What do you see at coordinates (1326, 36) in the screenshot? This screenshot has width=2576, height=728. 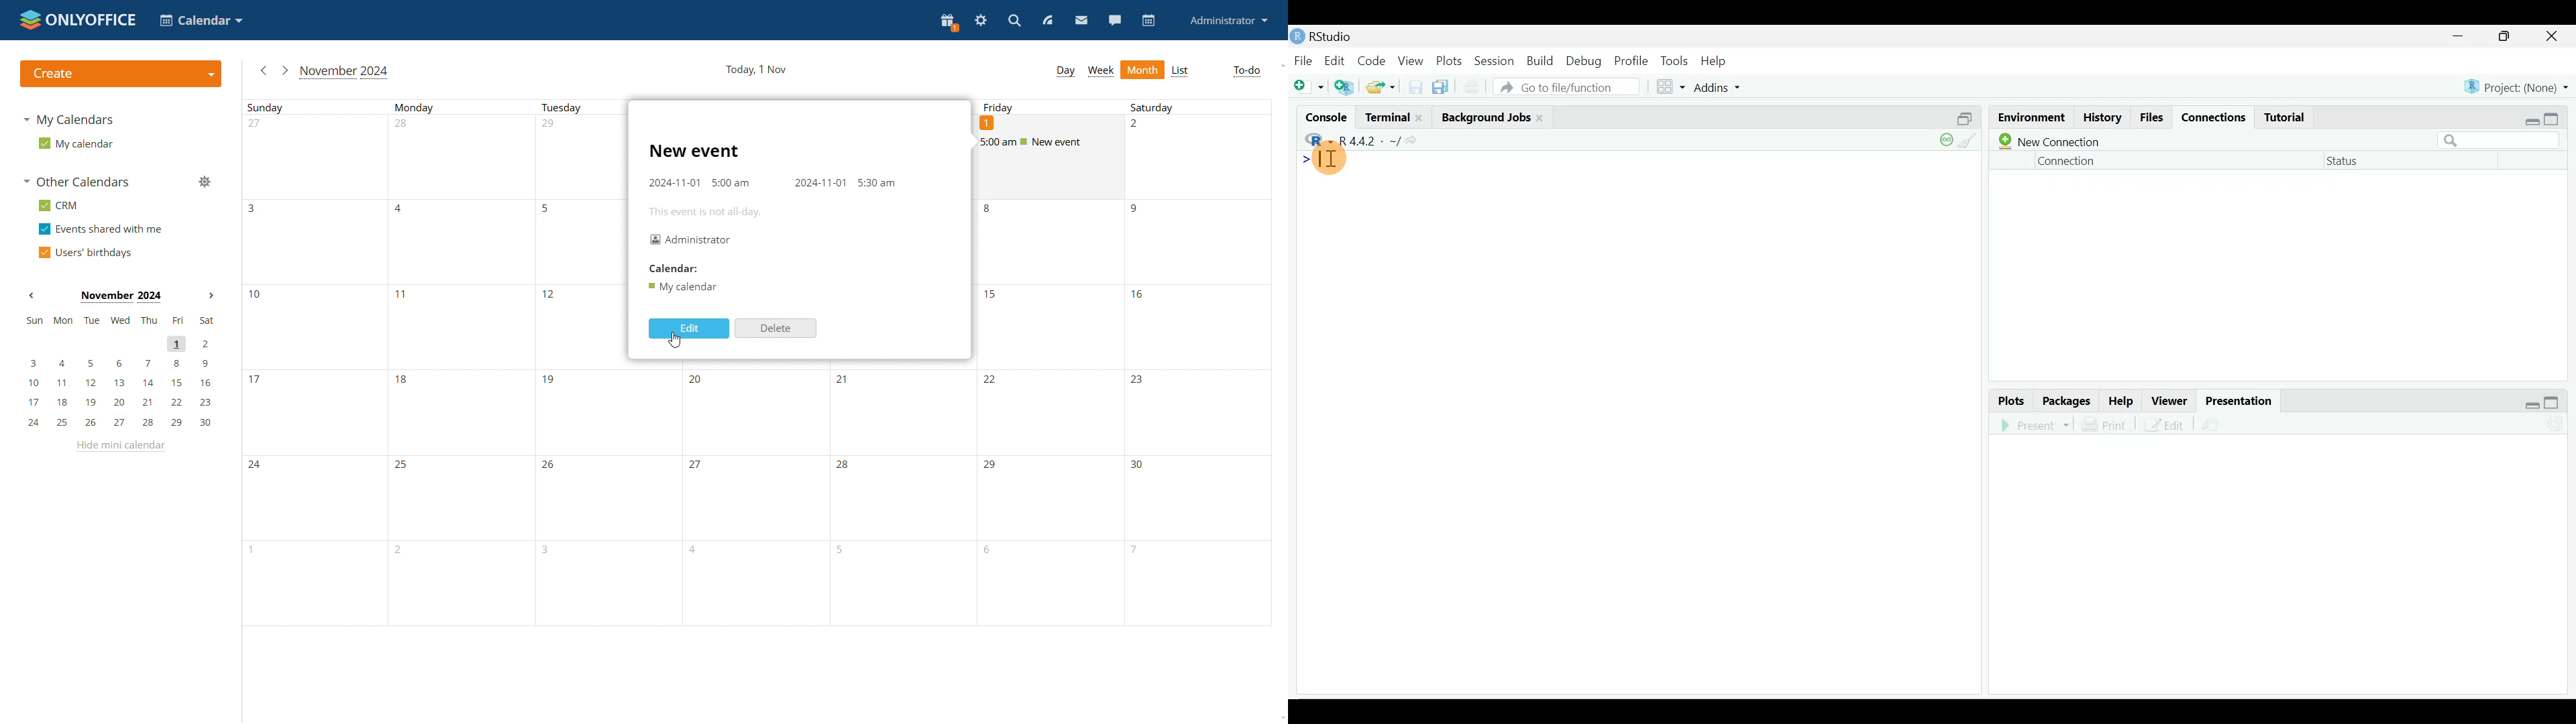 I see `RStudio` at bounding box center [1326, 36].